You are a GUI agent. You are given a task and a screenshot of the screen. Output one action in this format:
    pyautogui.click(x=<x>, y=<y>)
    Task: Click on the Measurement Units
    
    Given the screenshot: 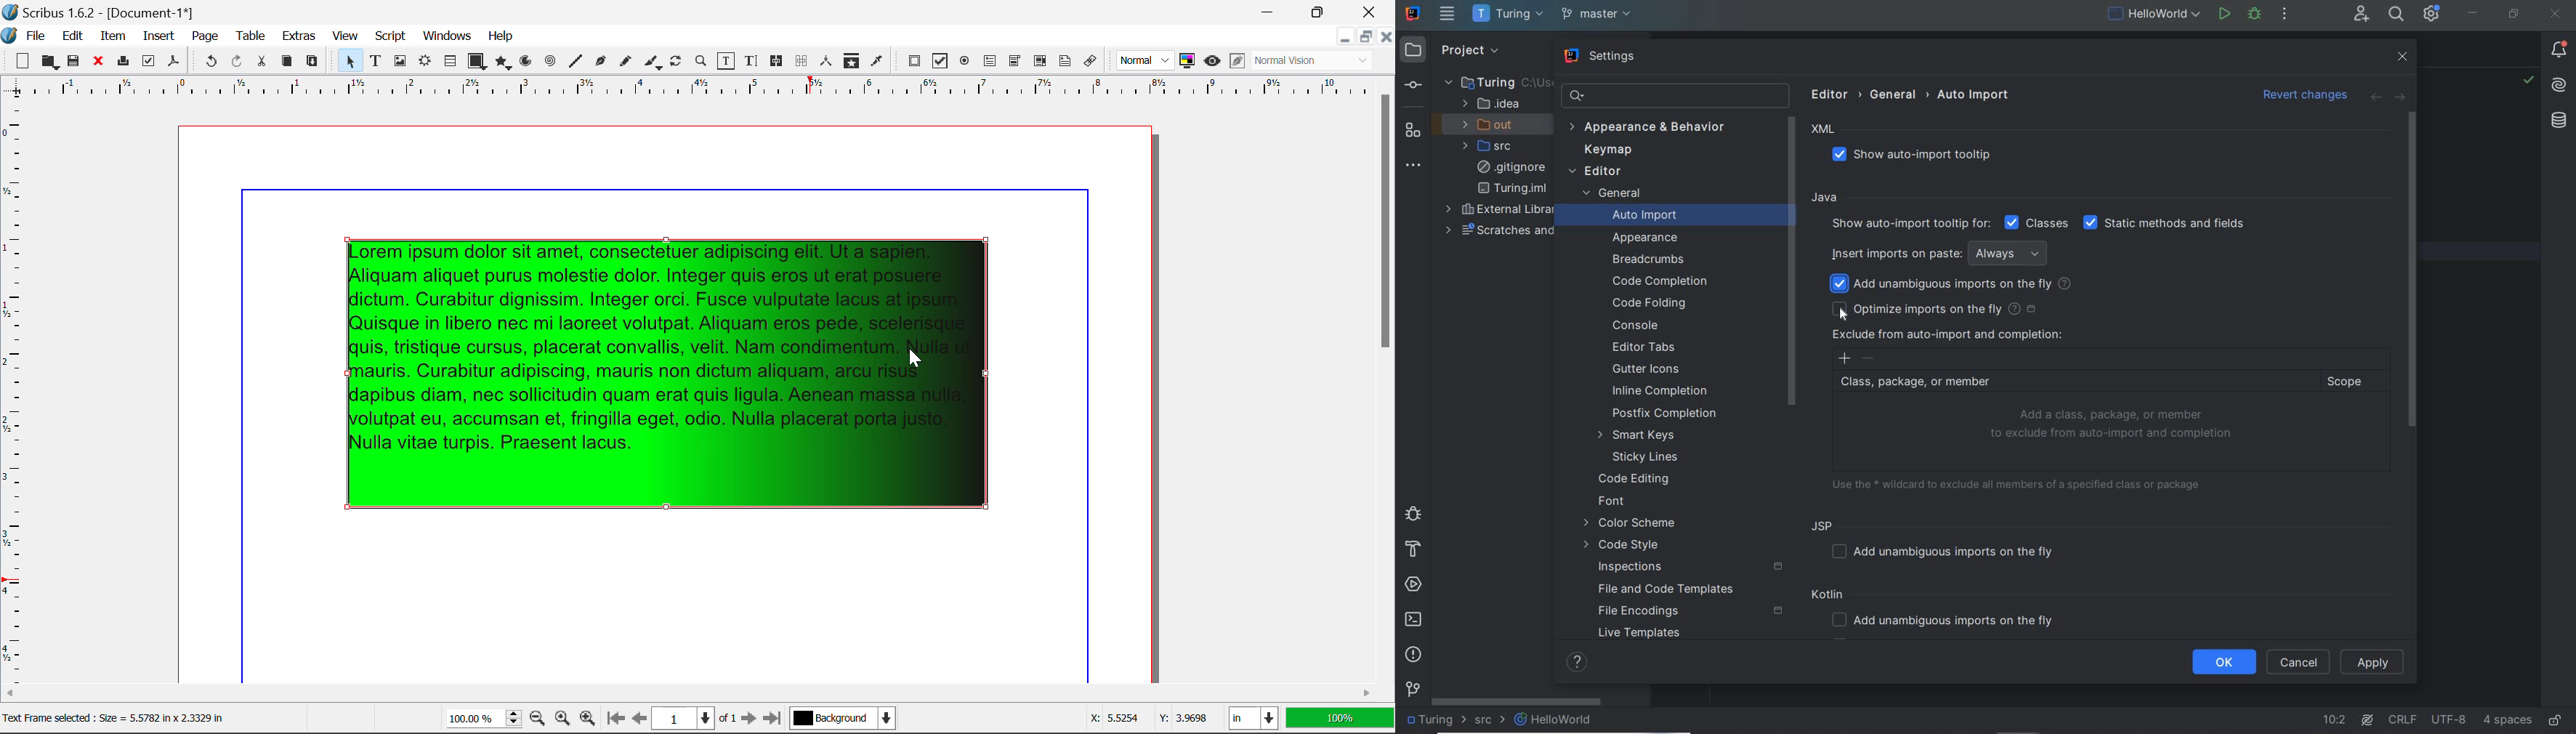 What is the action you would take?
    pyautogui.click(x=1255, y=720)
    